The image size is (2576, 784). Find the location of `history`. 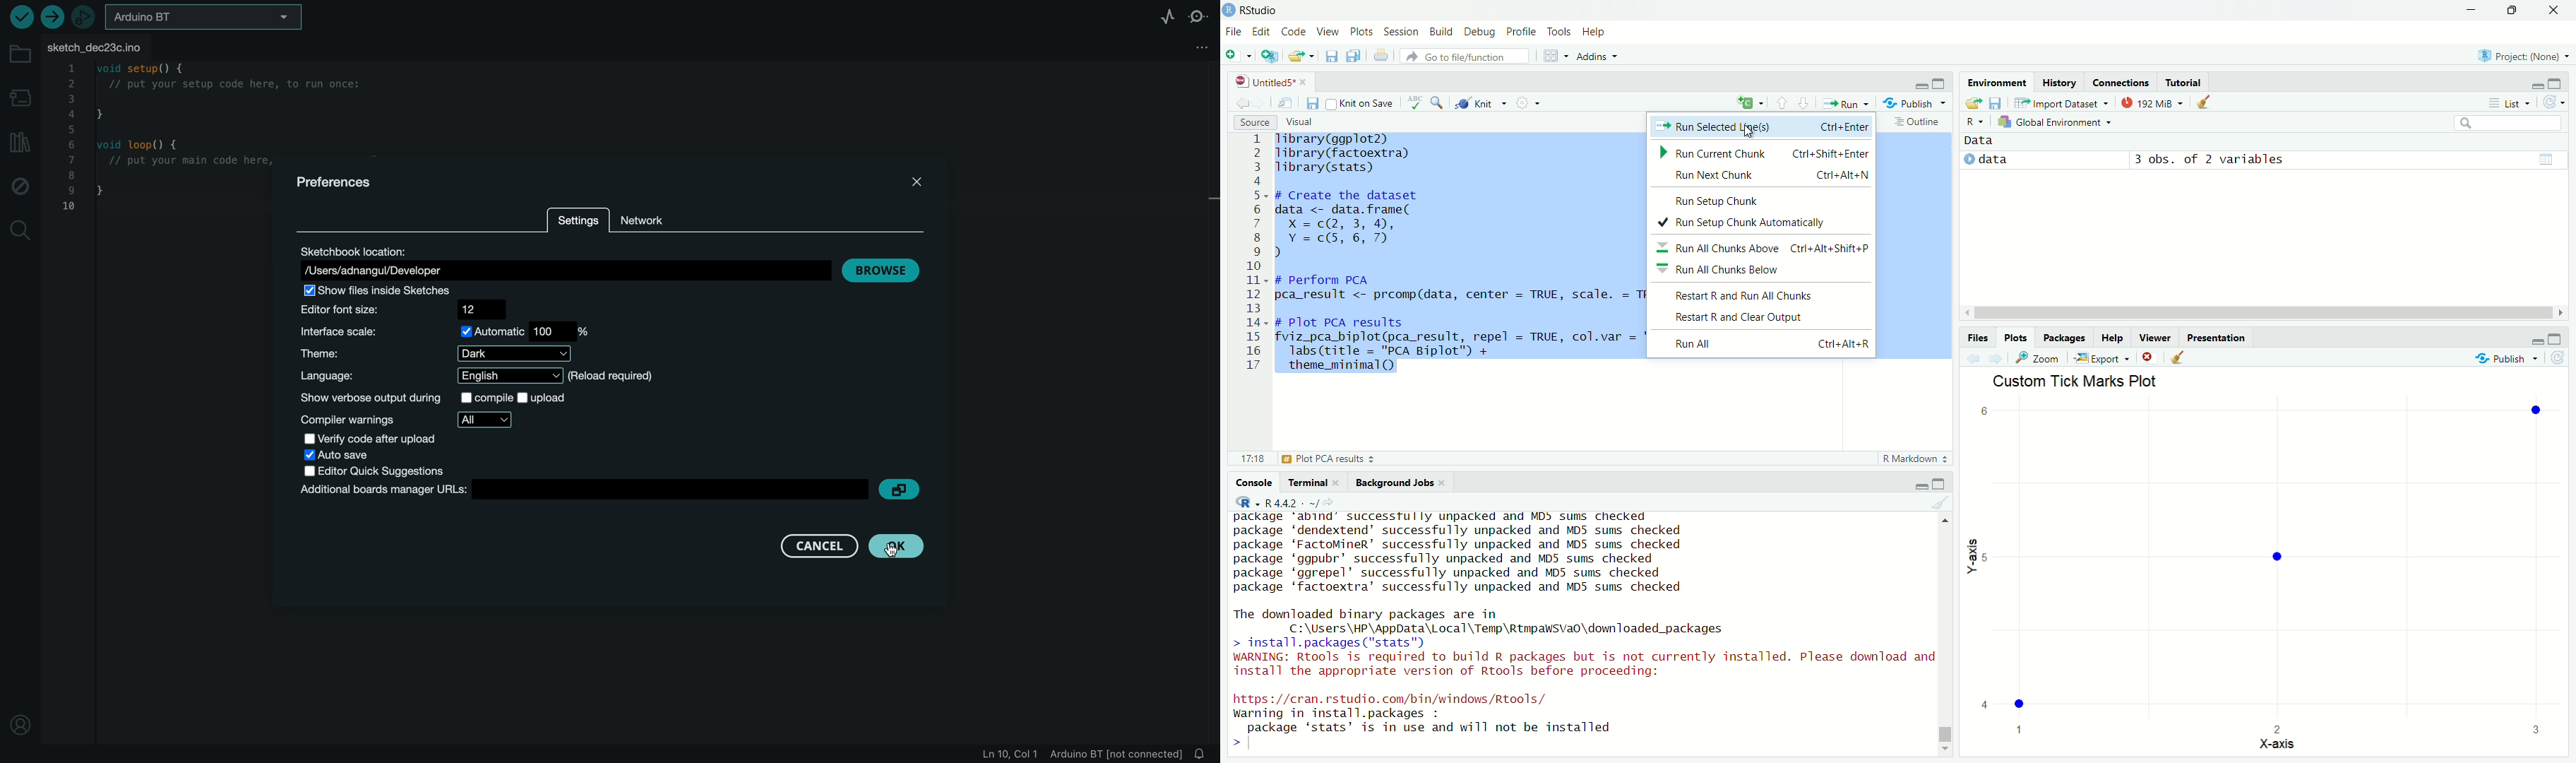

history is located at coordinates (2060, 83).